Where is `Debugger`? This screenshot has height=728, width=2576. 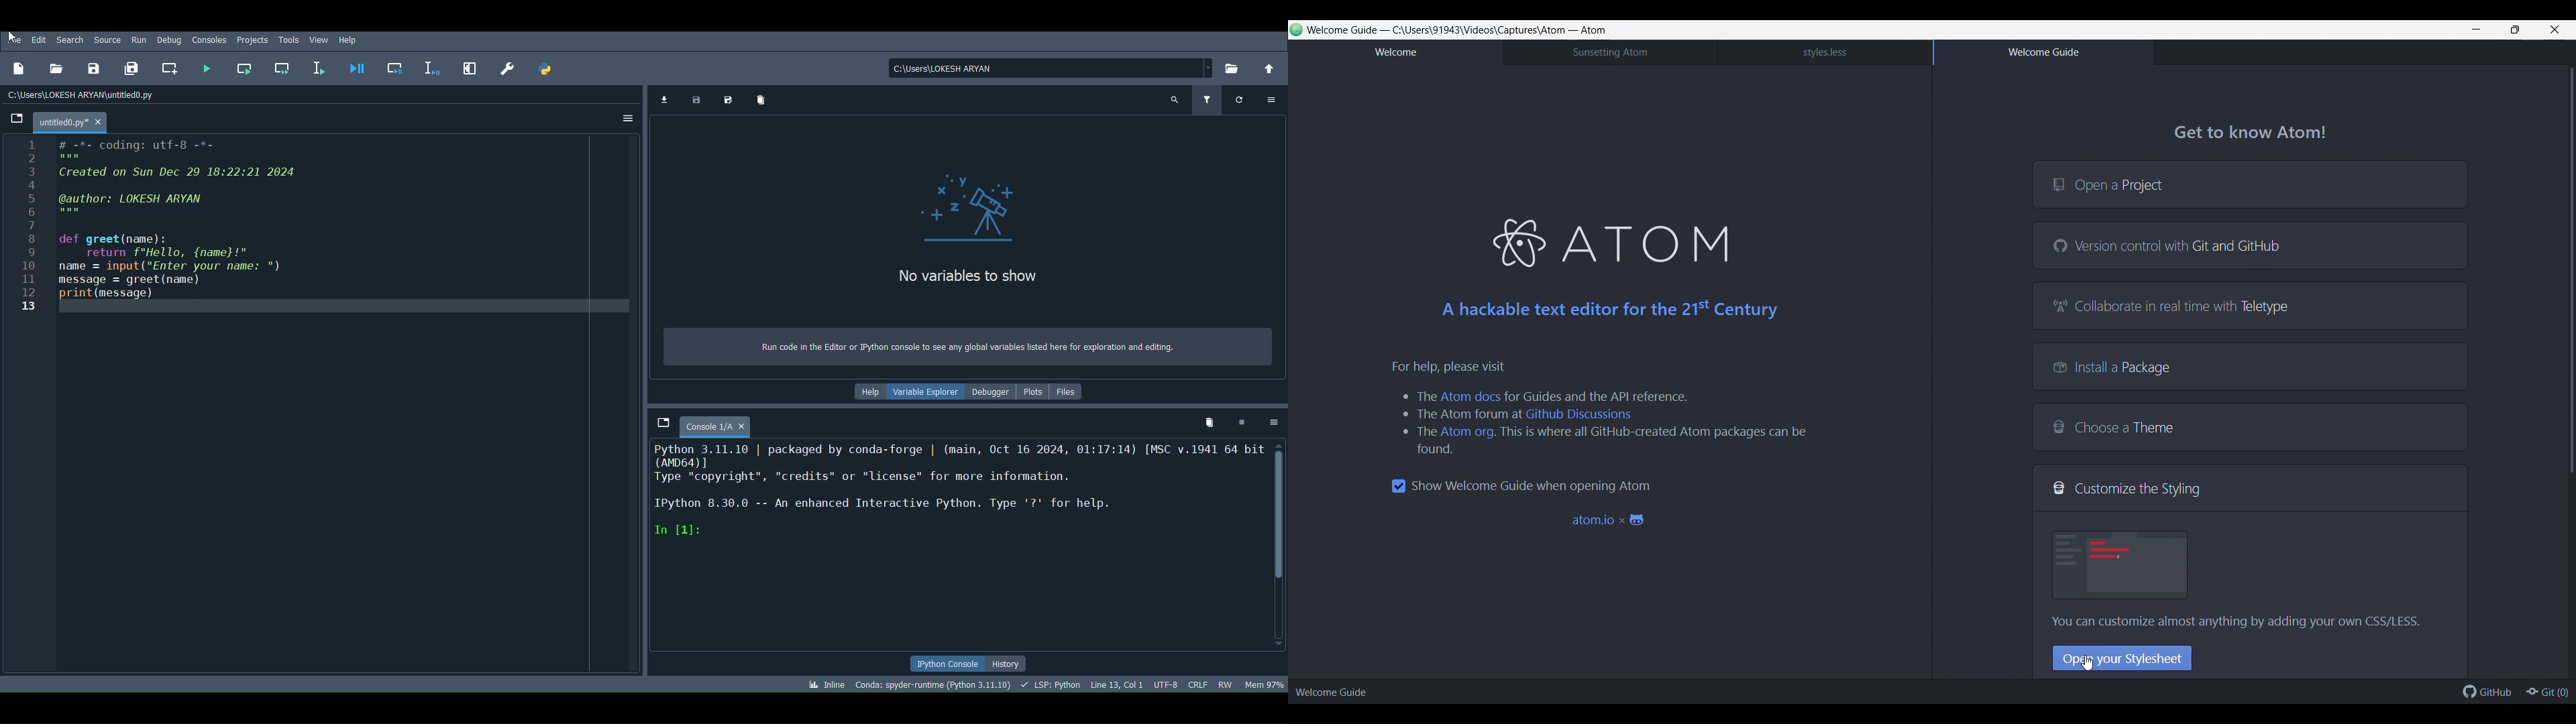 Debugger is located at coordinates (993, 392).